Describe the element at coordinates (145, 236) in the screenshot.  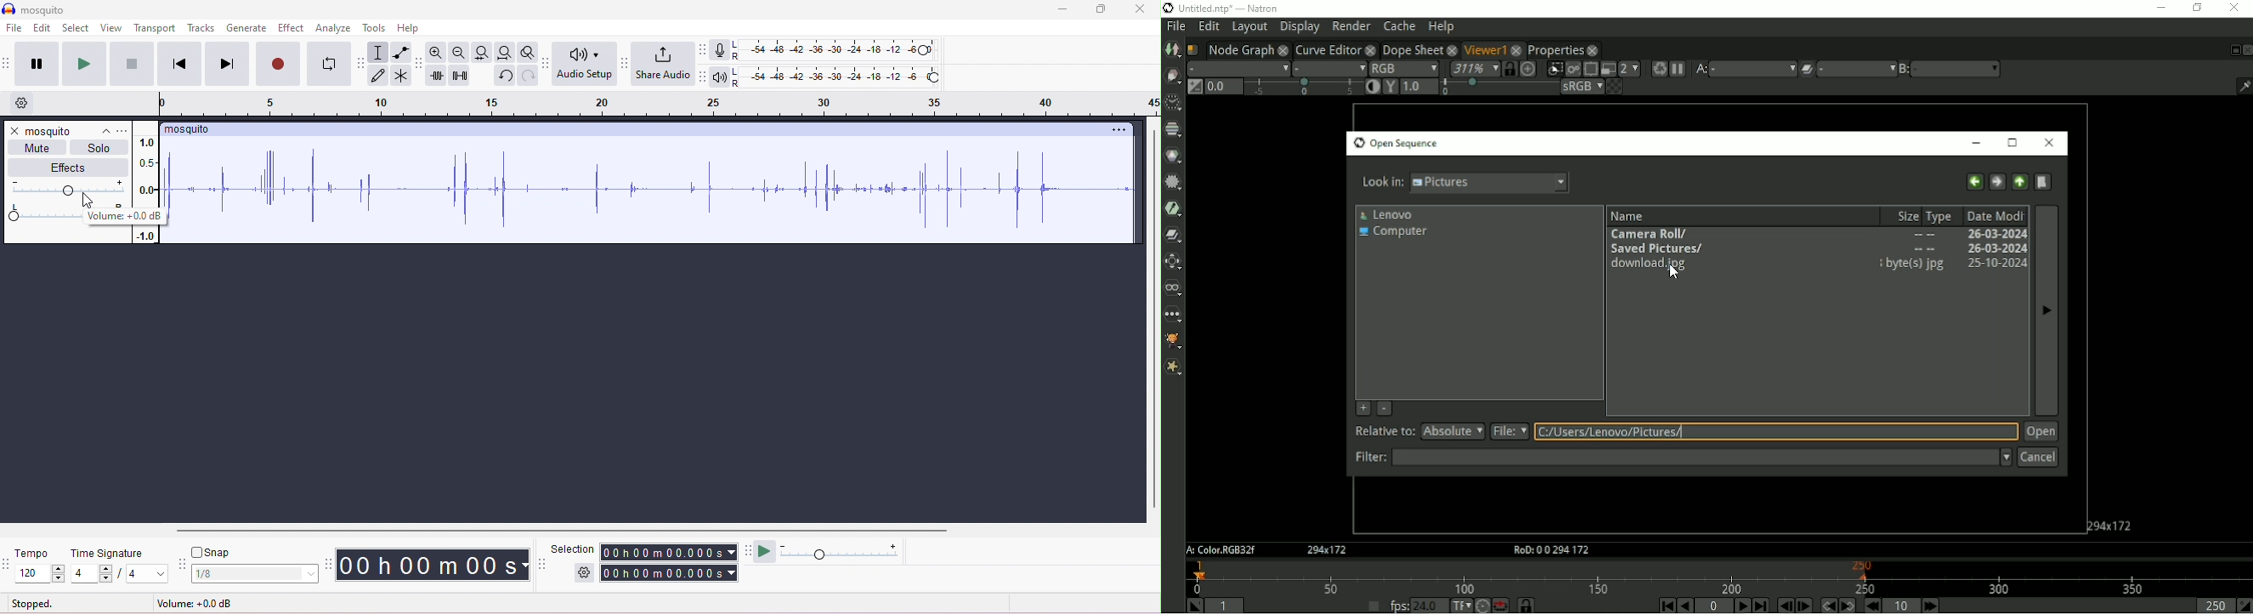
I see `amplitude` at that location.